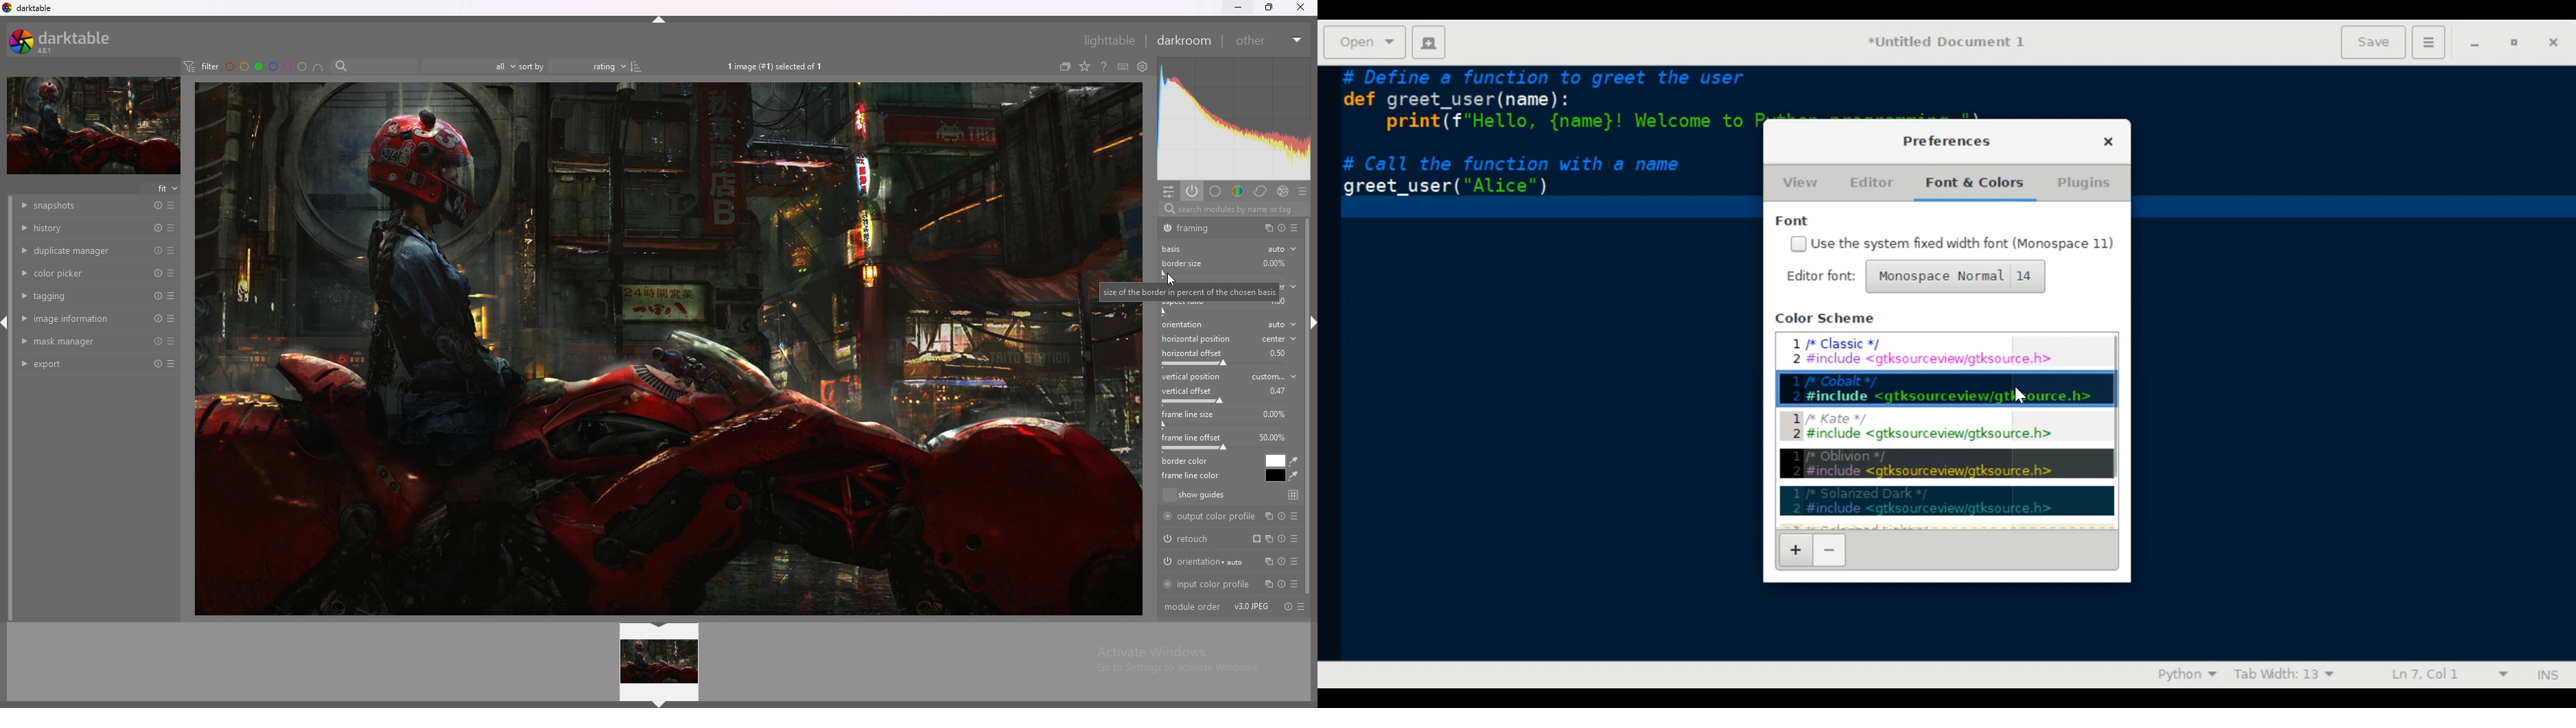 The width and height of the screenshot is (2576, 728). What do you see at coordinates (84, 206) in the screenshot?
I see `snapshots` at bounding box center [84, 206].